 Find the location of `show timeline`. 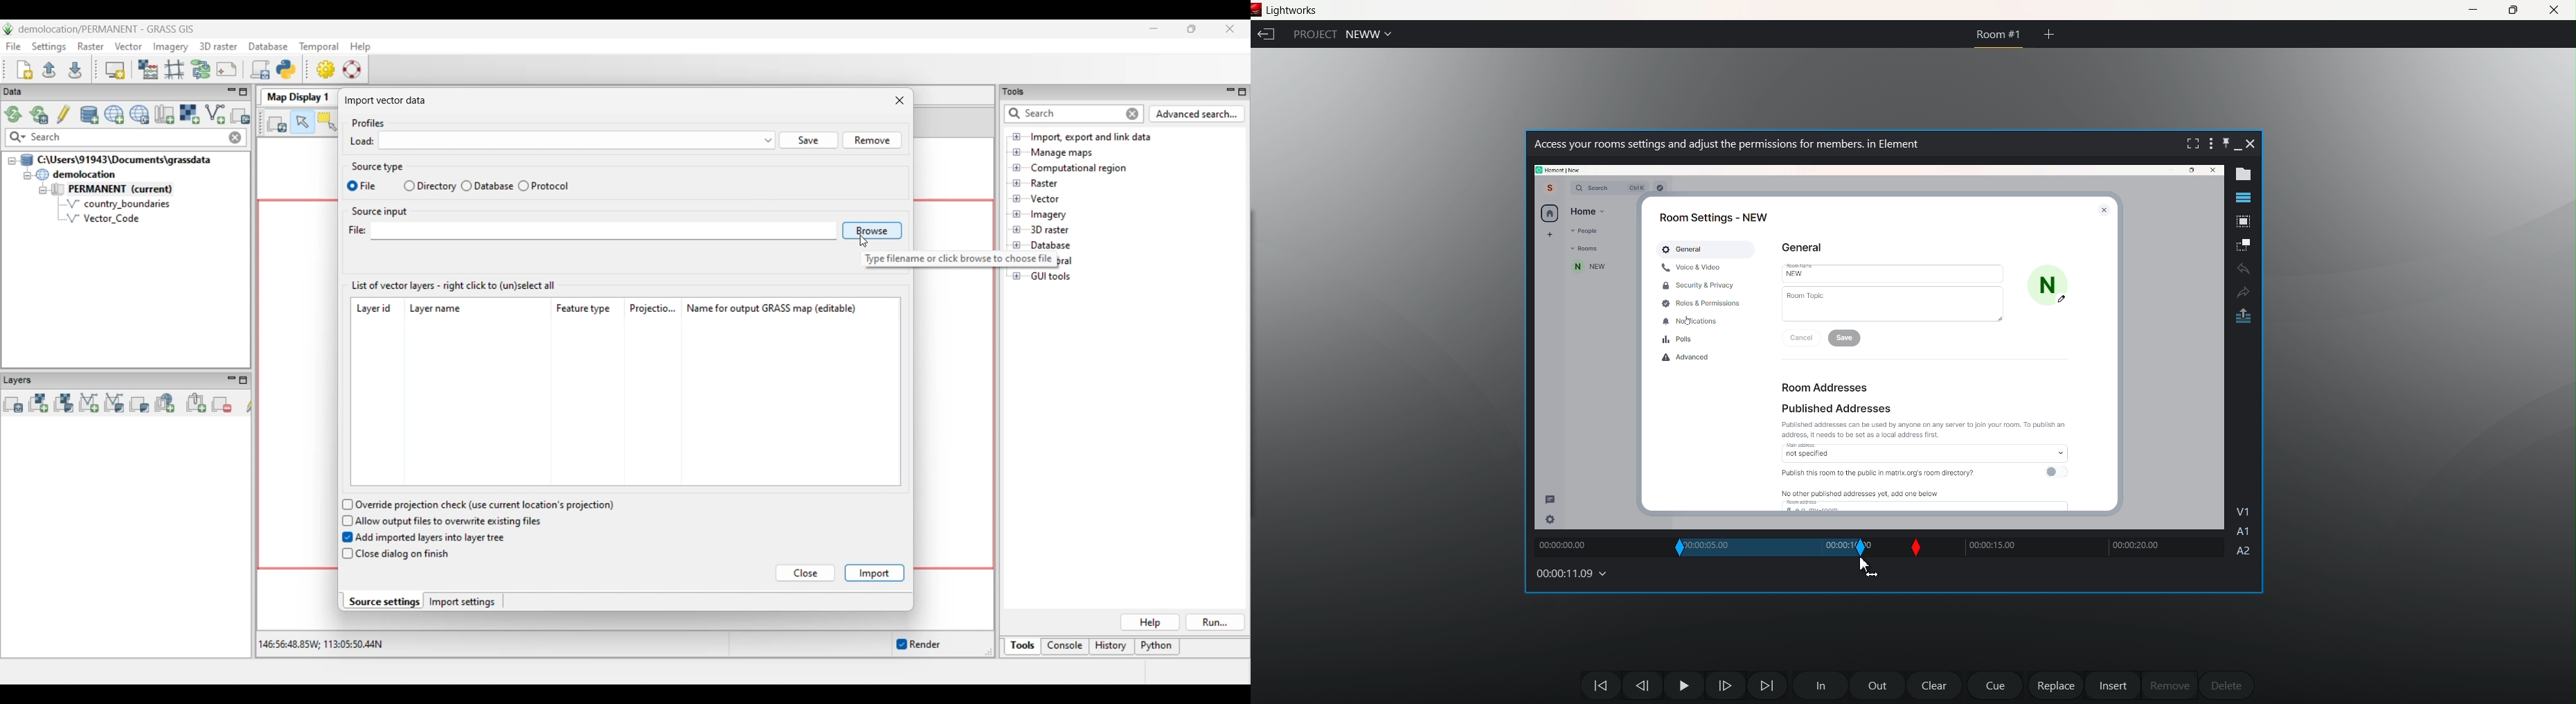

show timeline is located at coordinates (2242, 197).